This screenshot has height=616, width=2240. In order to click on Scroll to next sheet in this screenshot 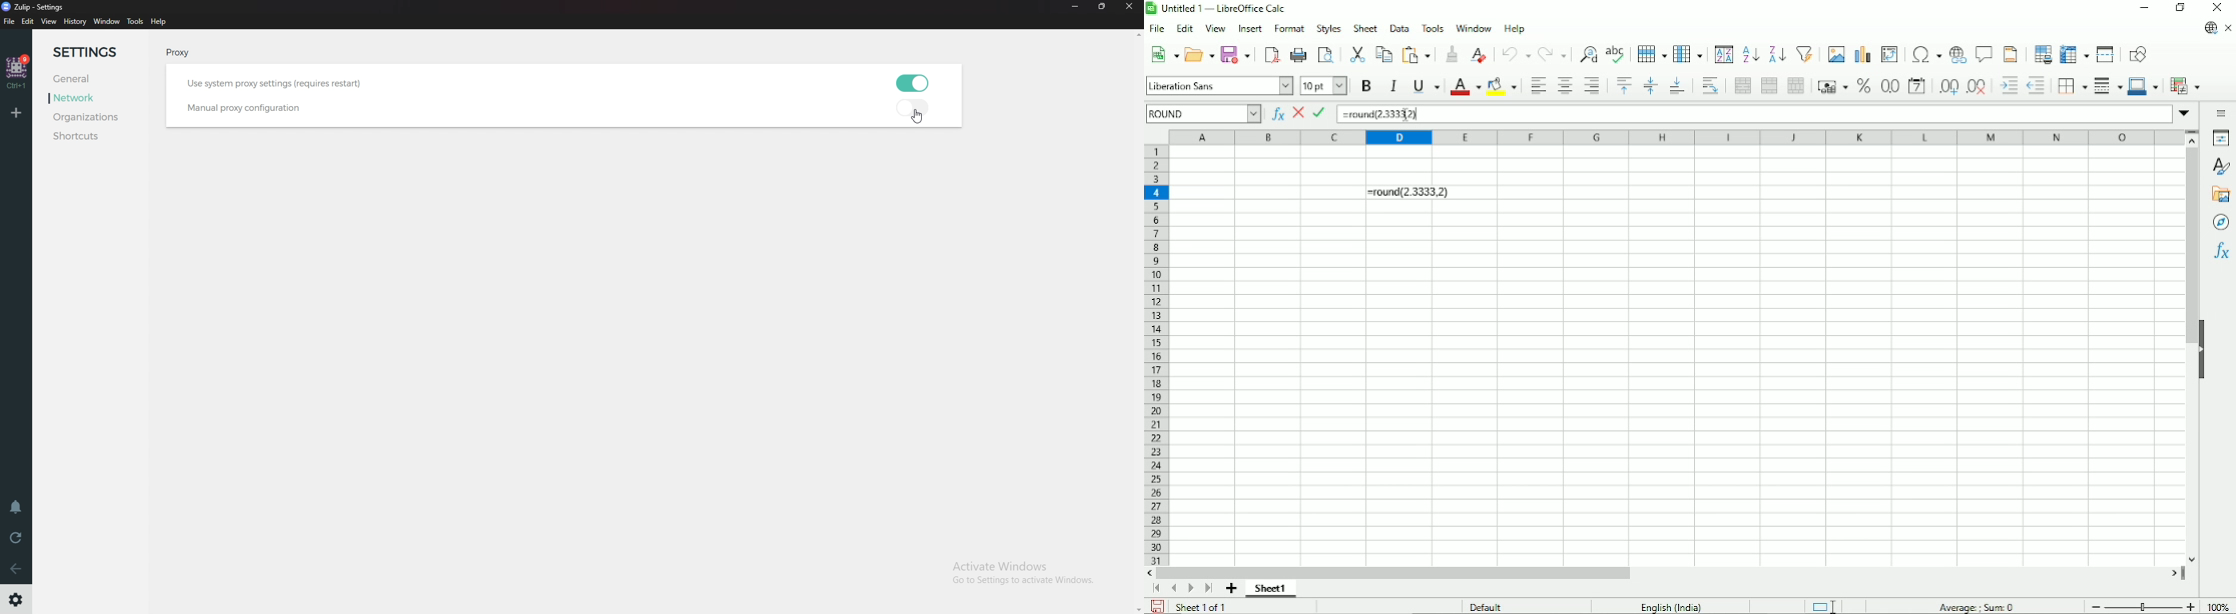, I will do `click(1190, 589)`.